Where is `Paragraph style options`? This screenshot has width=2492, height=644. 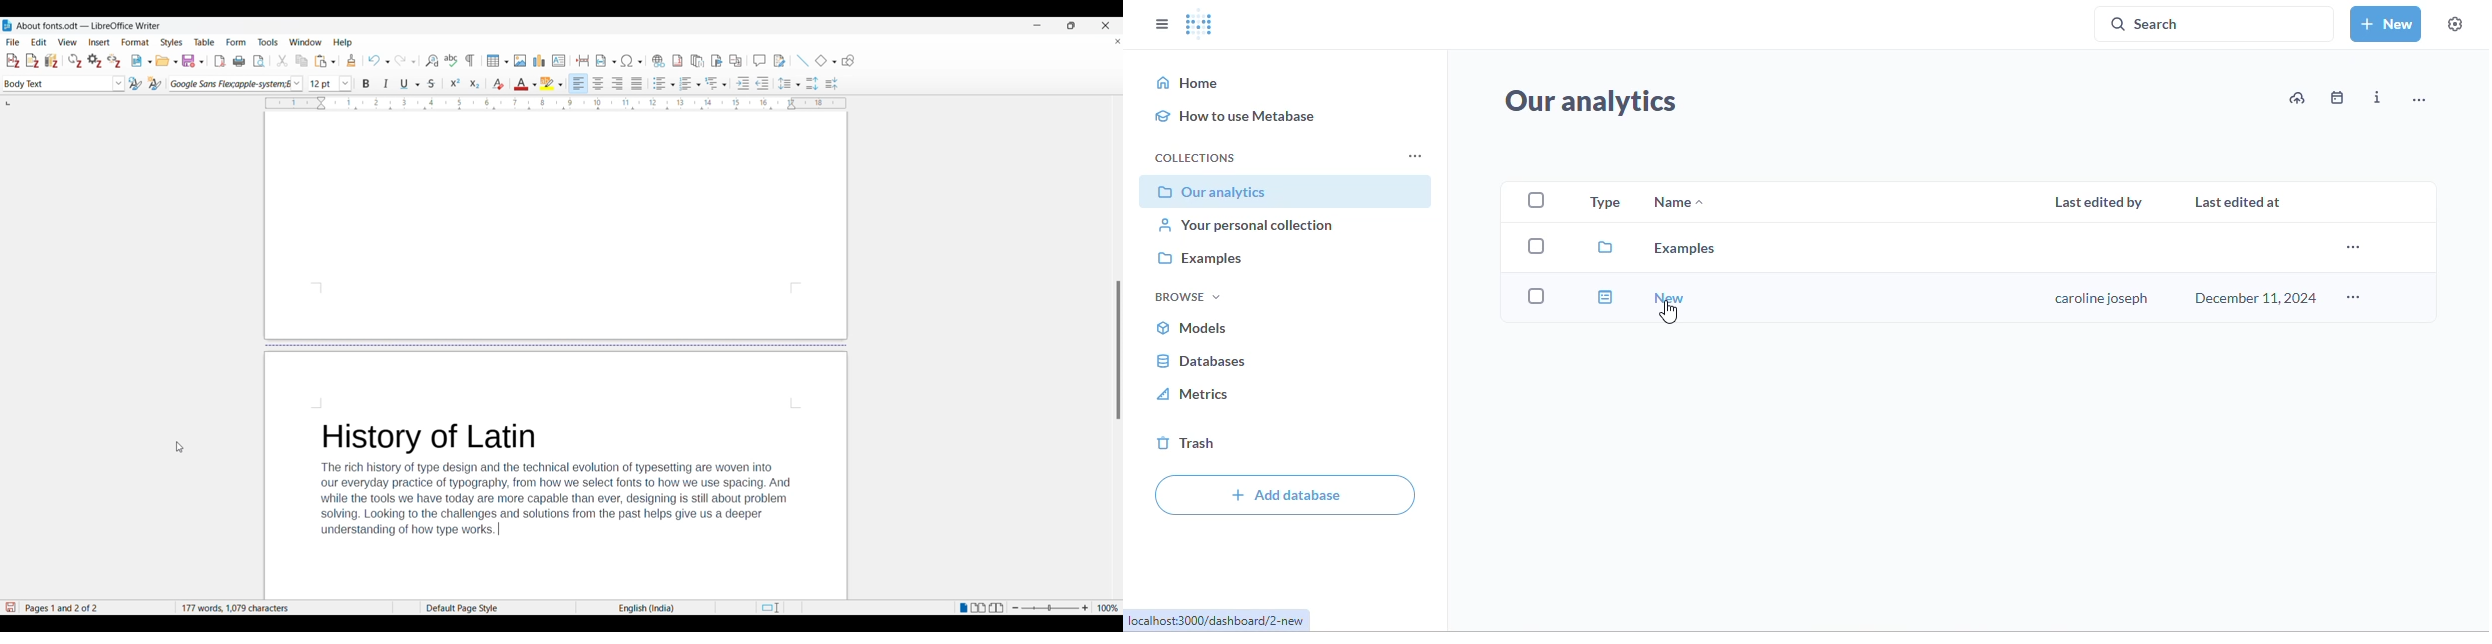 Paragraph style options is located at coordinates (119, 84).